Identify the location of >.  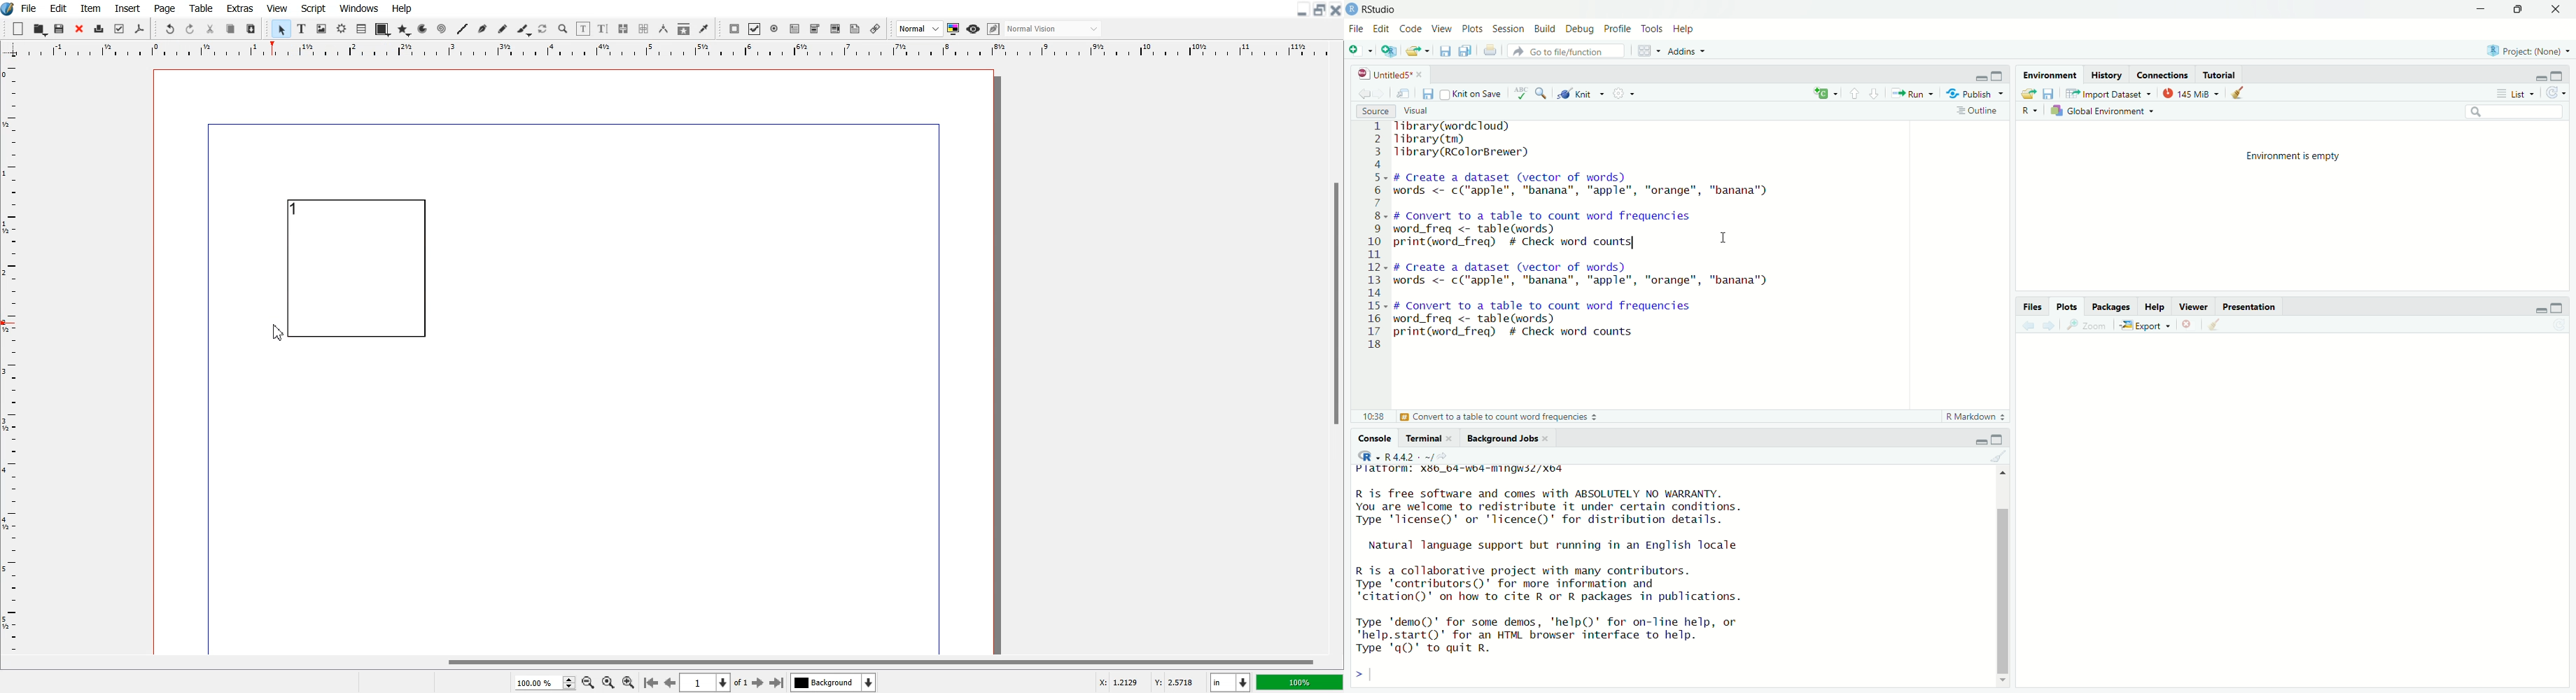
(1363, 675).